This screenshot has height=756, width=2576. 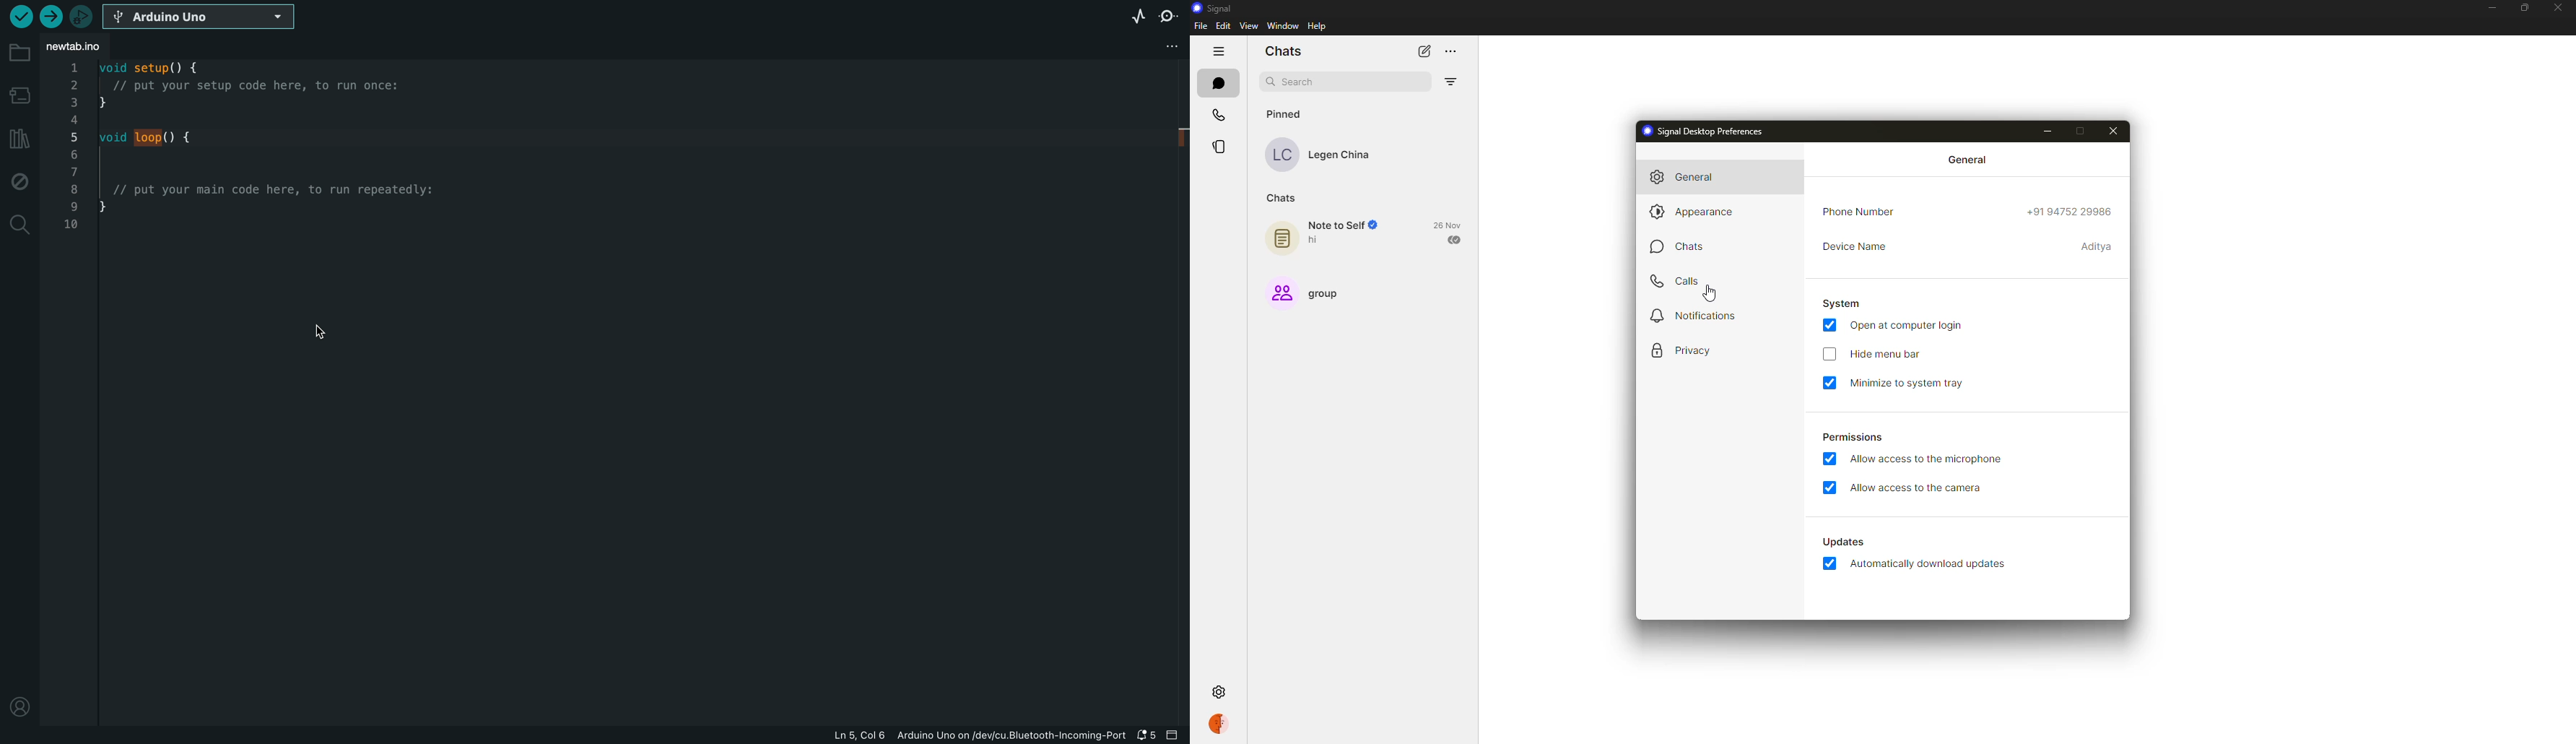 What do you see at coordinates (1317, 241) in the screenshot?
I see `hi` at bounding box center [1317, 241].